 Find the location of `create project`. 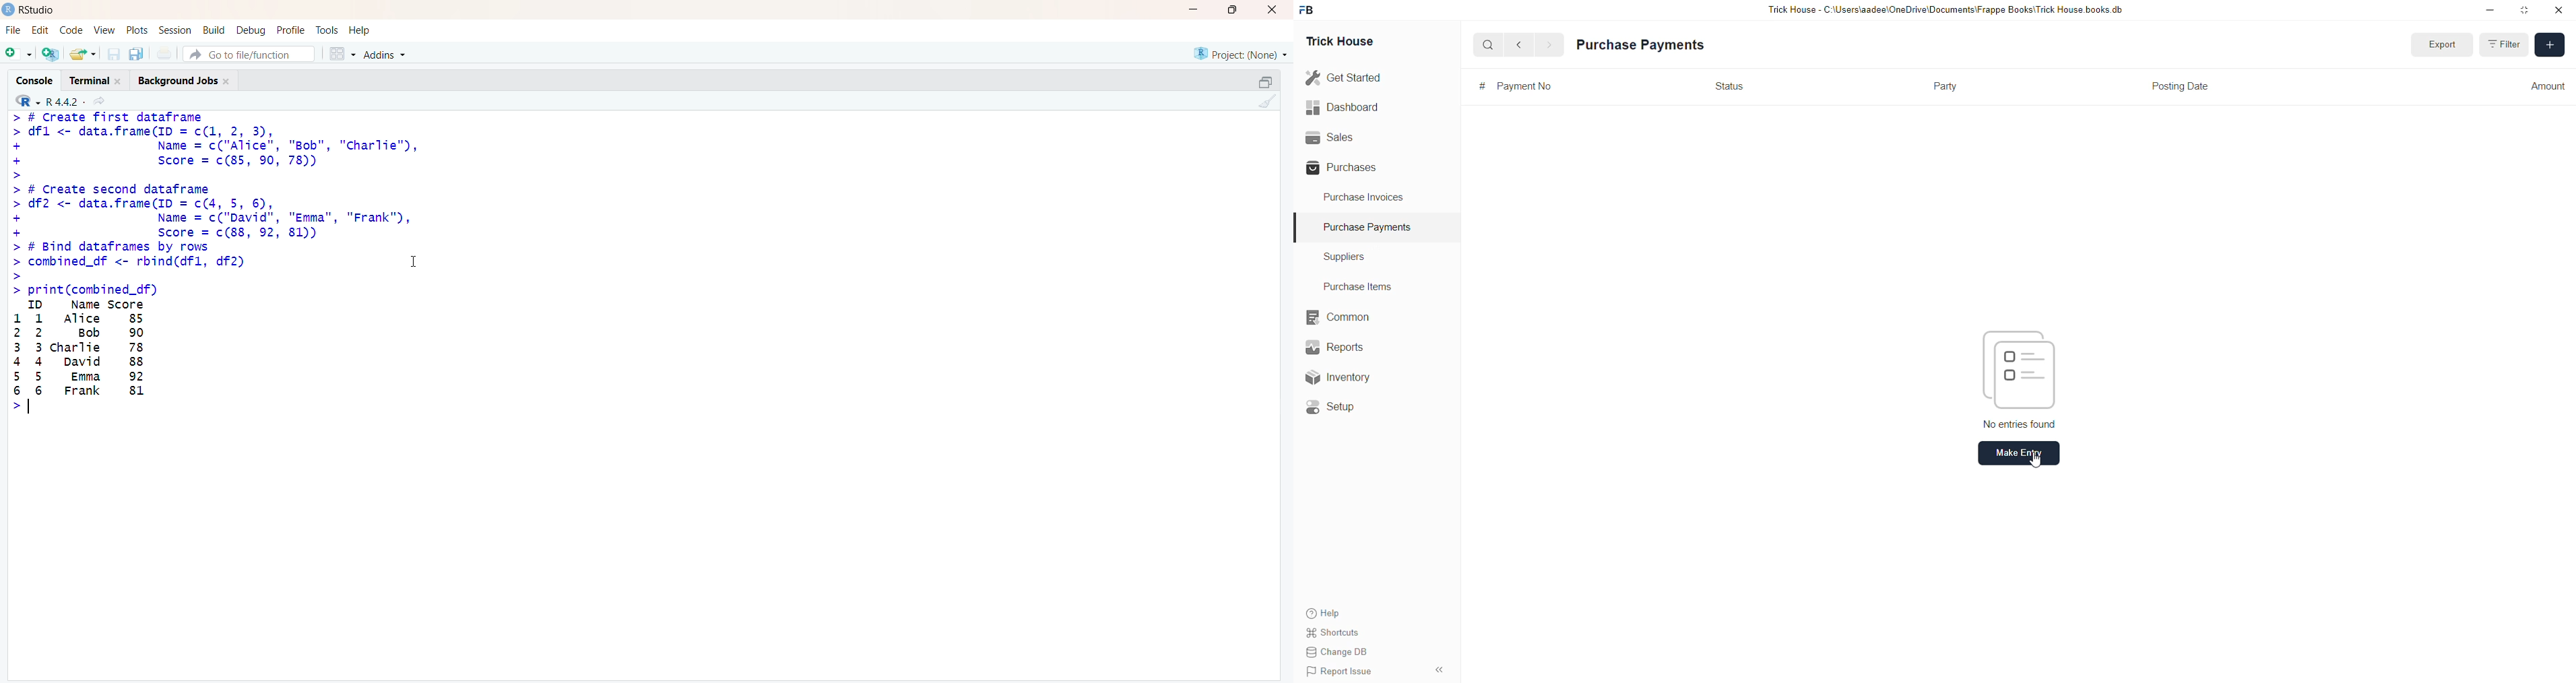

create project is located at coordinates (51, 53).